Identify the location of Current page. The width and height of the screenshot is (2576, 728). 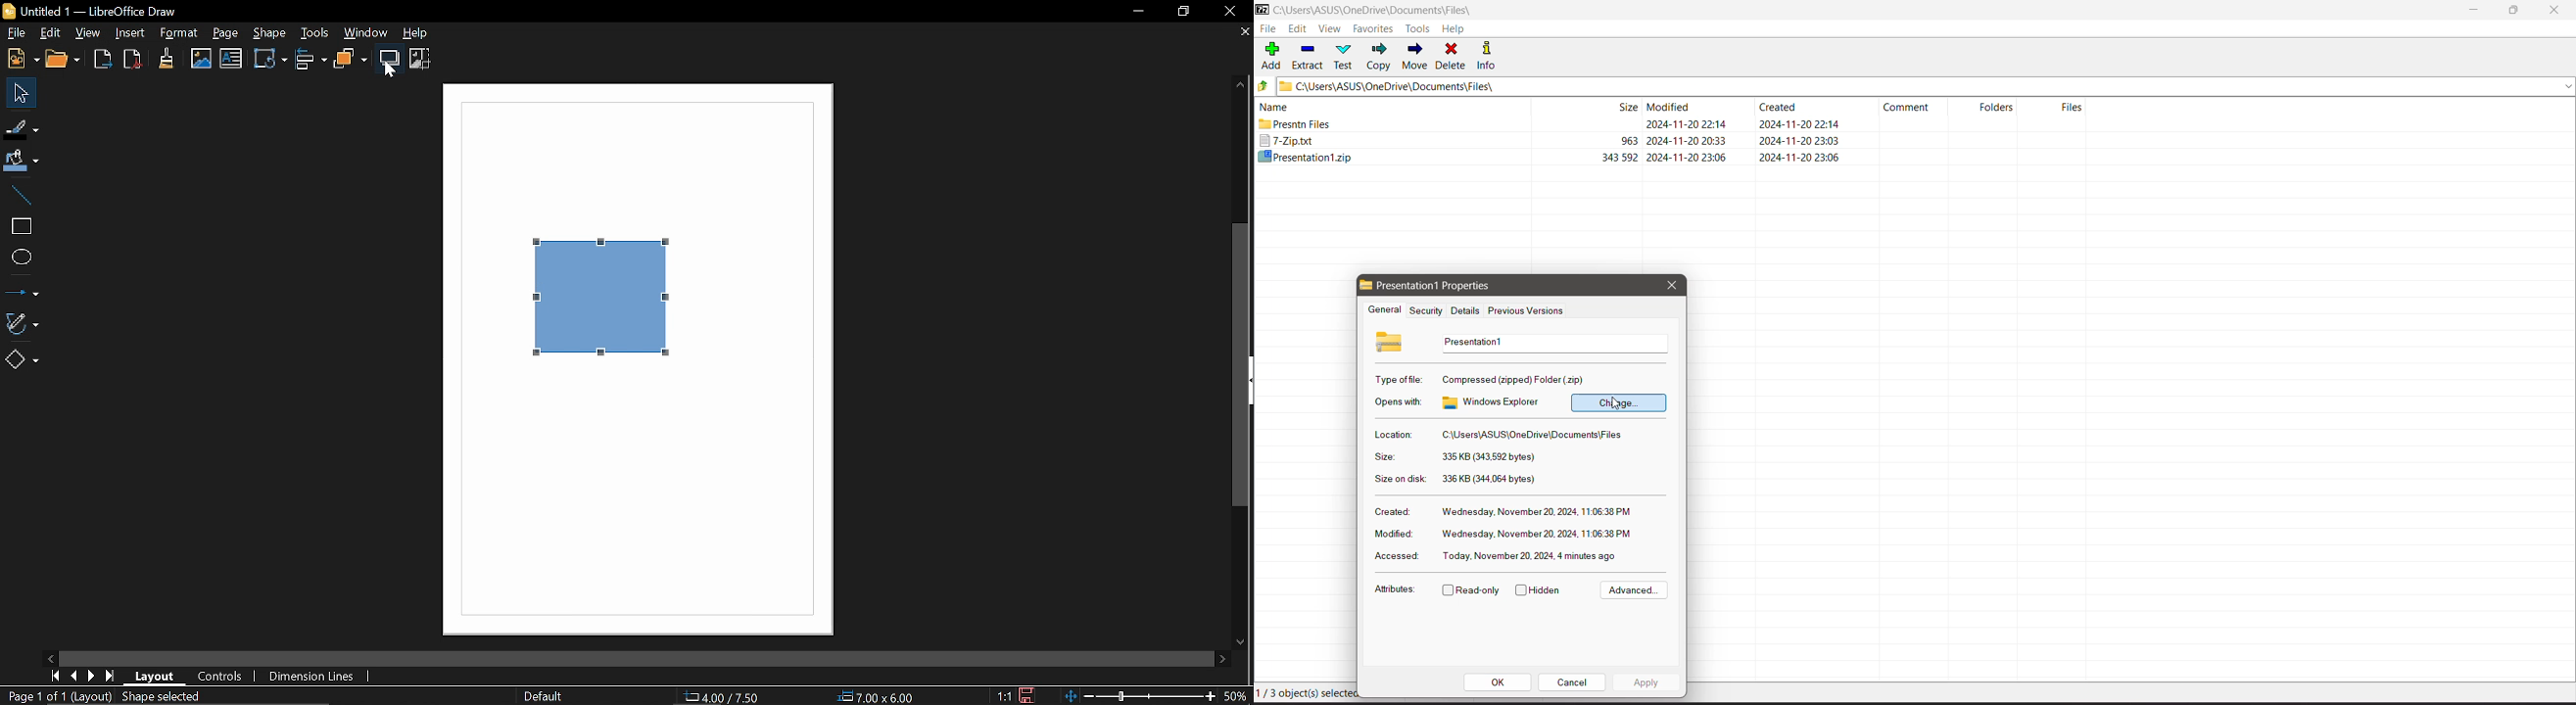
(36, 697).